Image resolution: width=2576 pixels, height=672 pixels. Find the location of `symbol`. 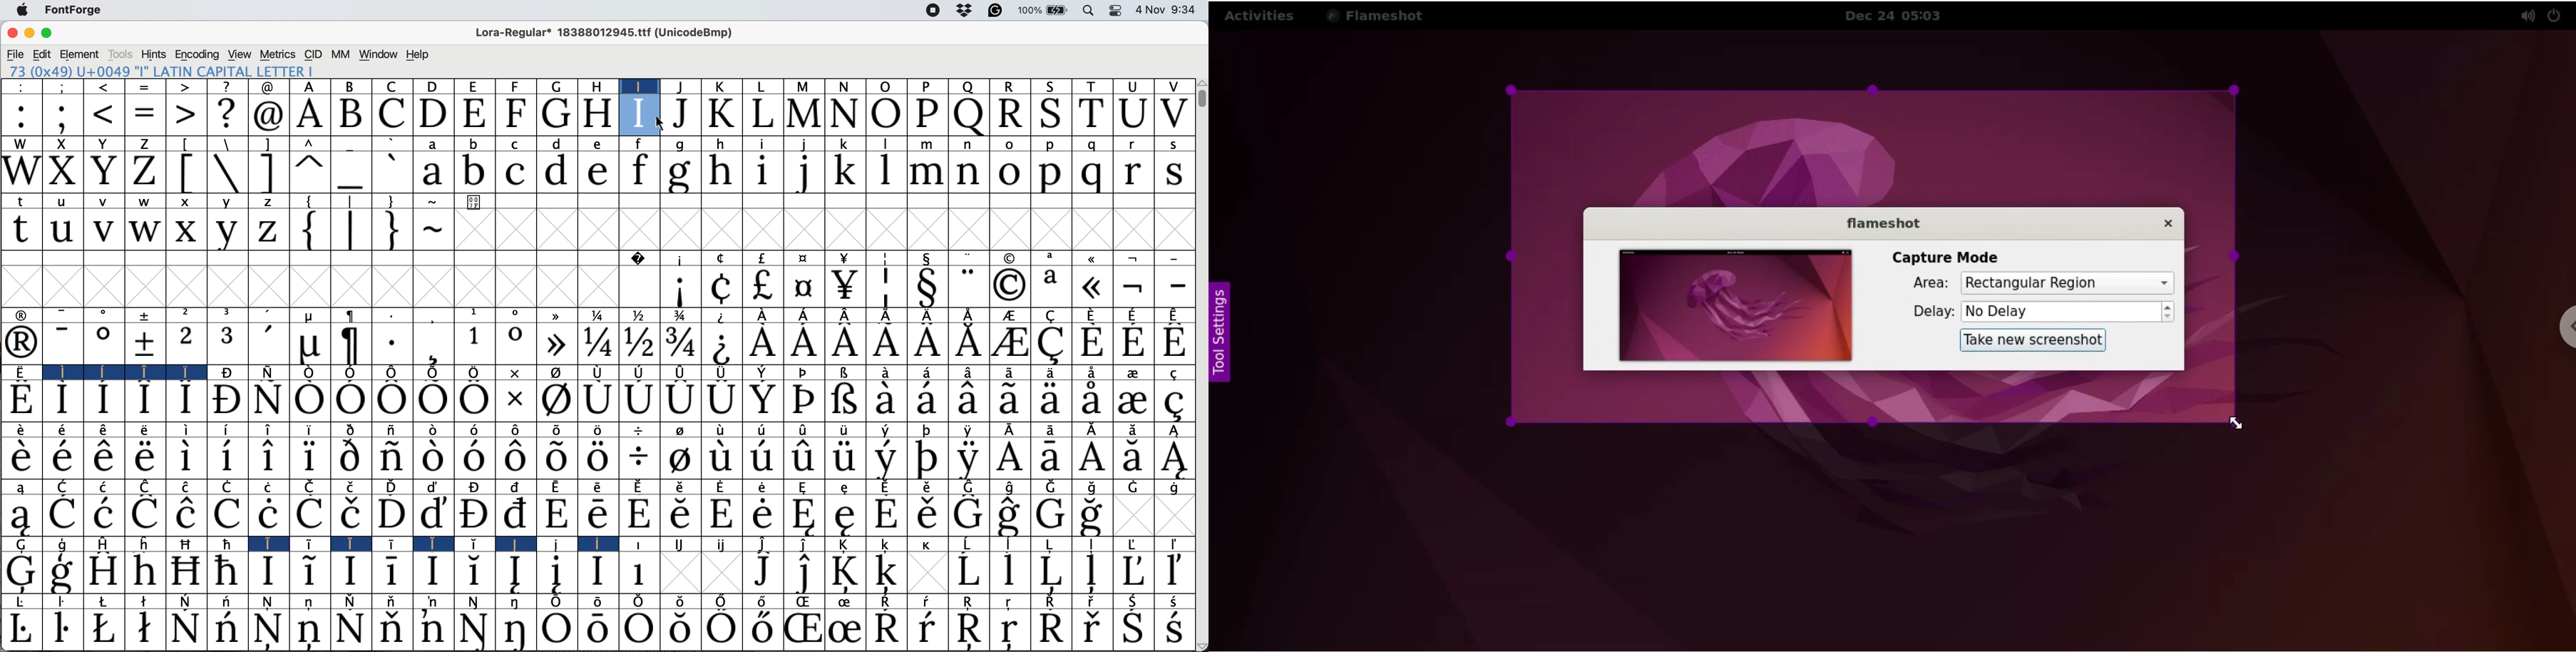

symbol is located at coordinates (680, 257).